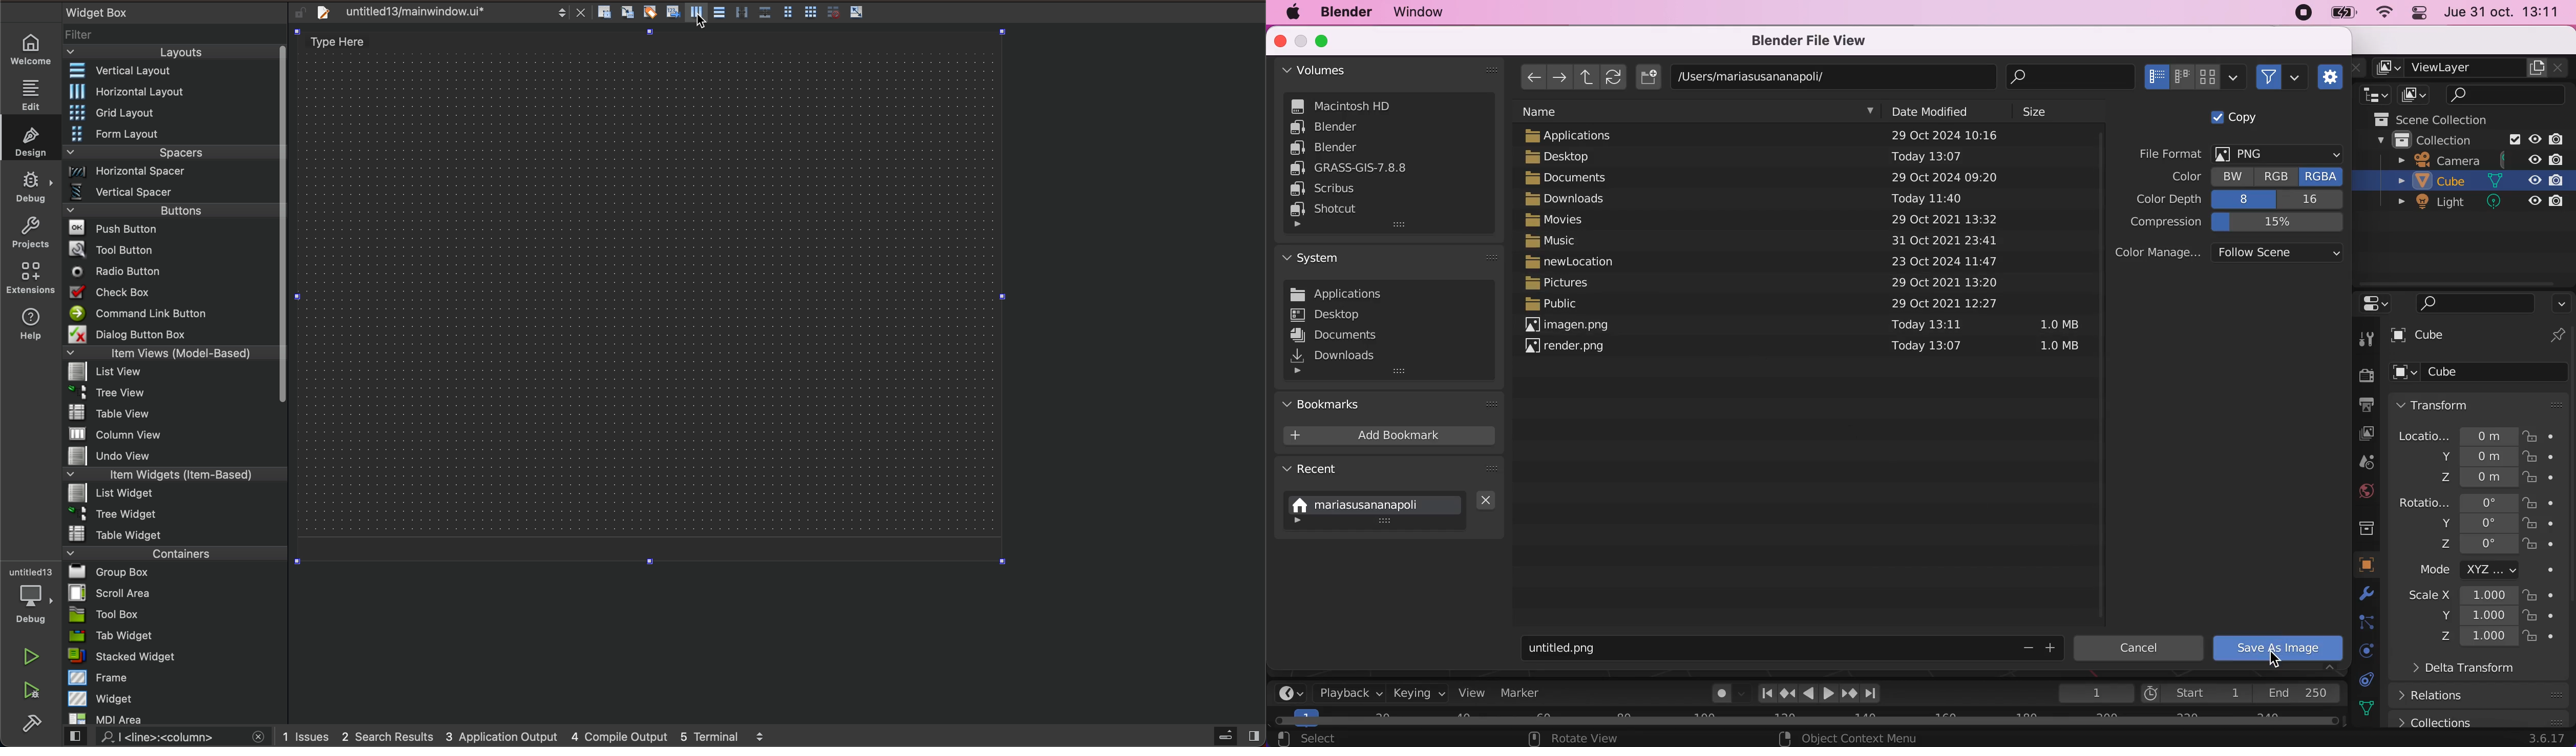 Image resolution: width=2576 pixels, height=756 pixels. I want to click on , so click(606, 12).